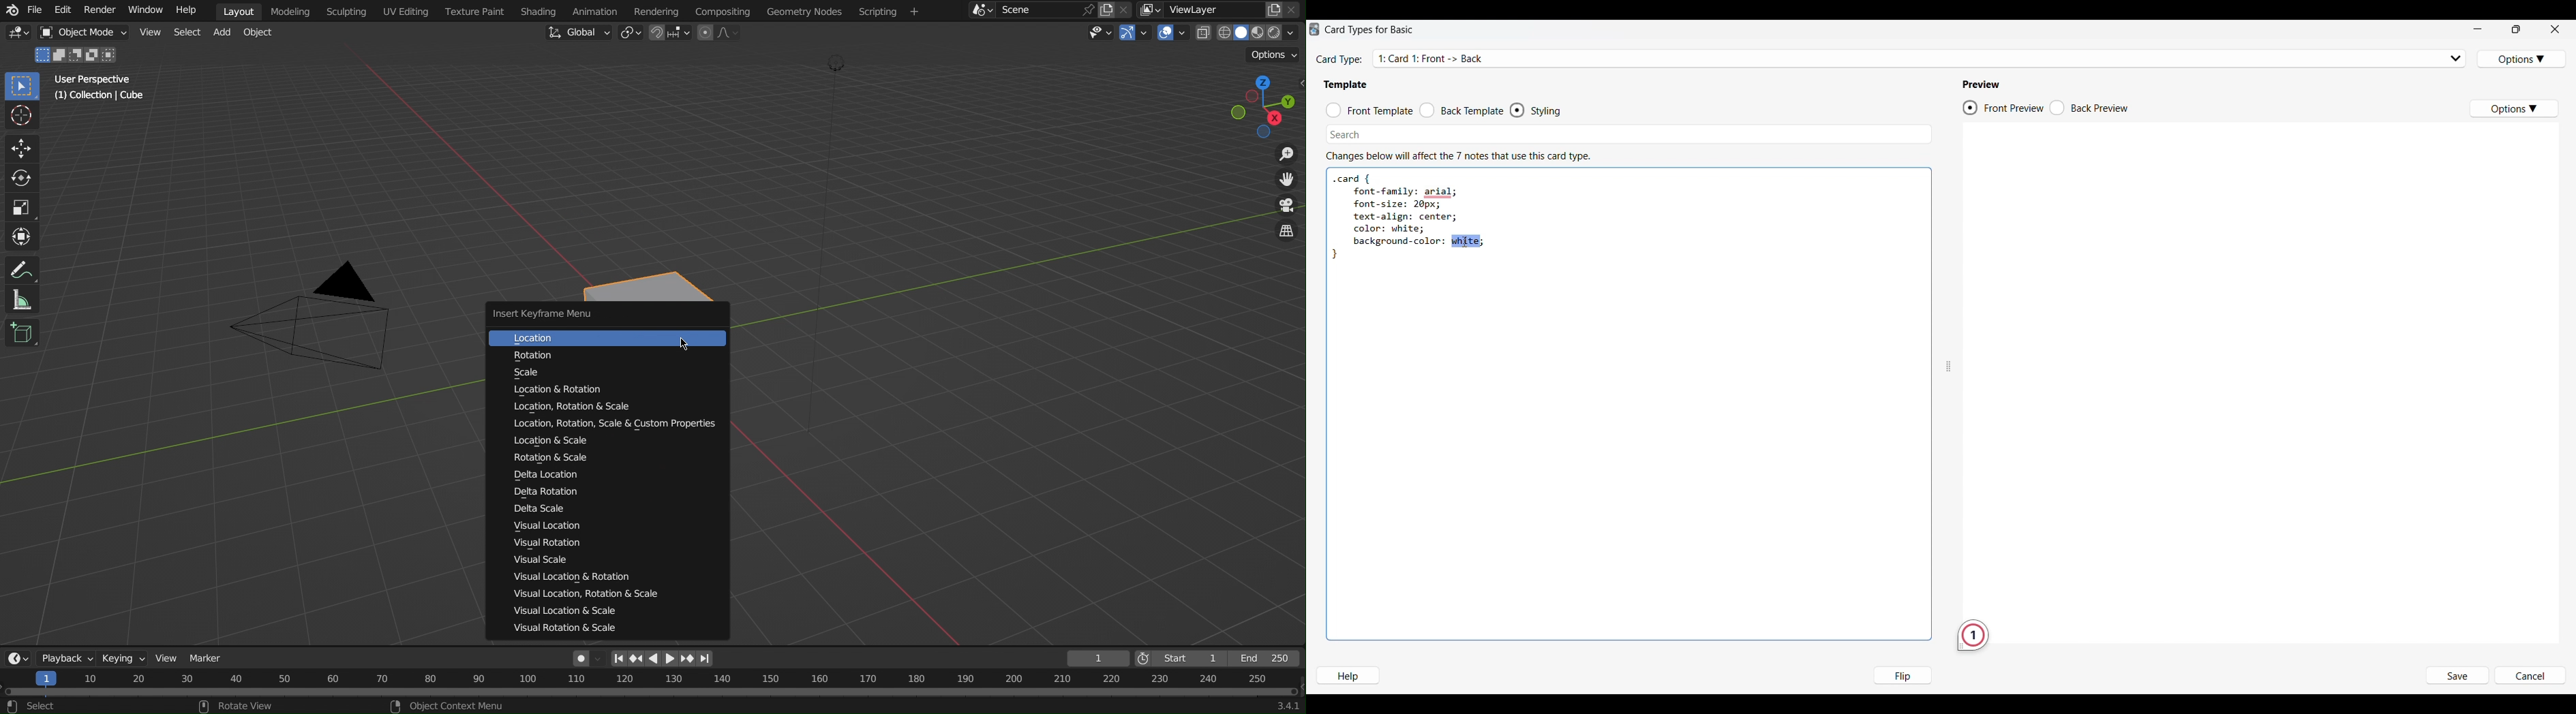 This screenshot has height=728, width=2576. I want to click on HTML text in card Styling, so click(1409, 217).